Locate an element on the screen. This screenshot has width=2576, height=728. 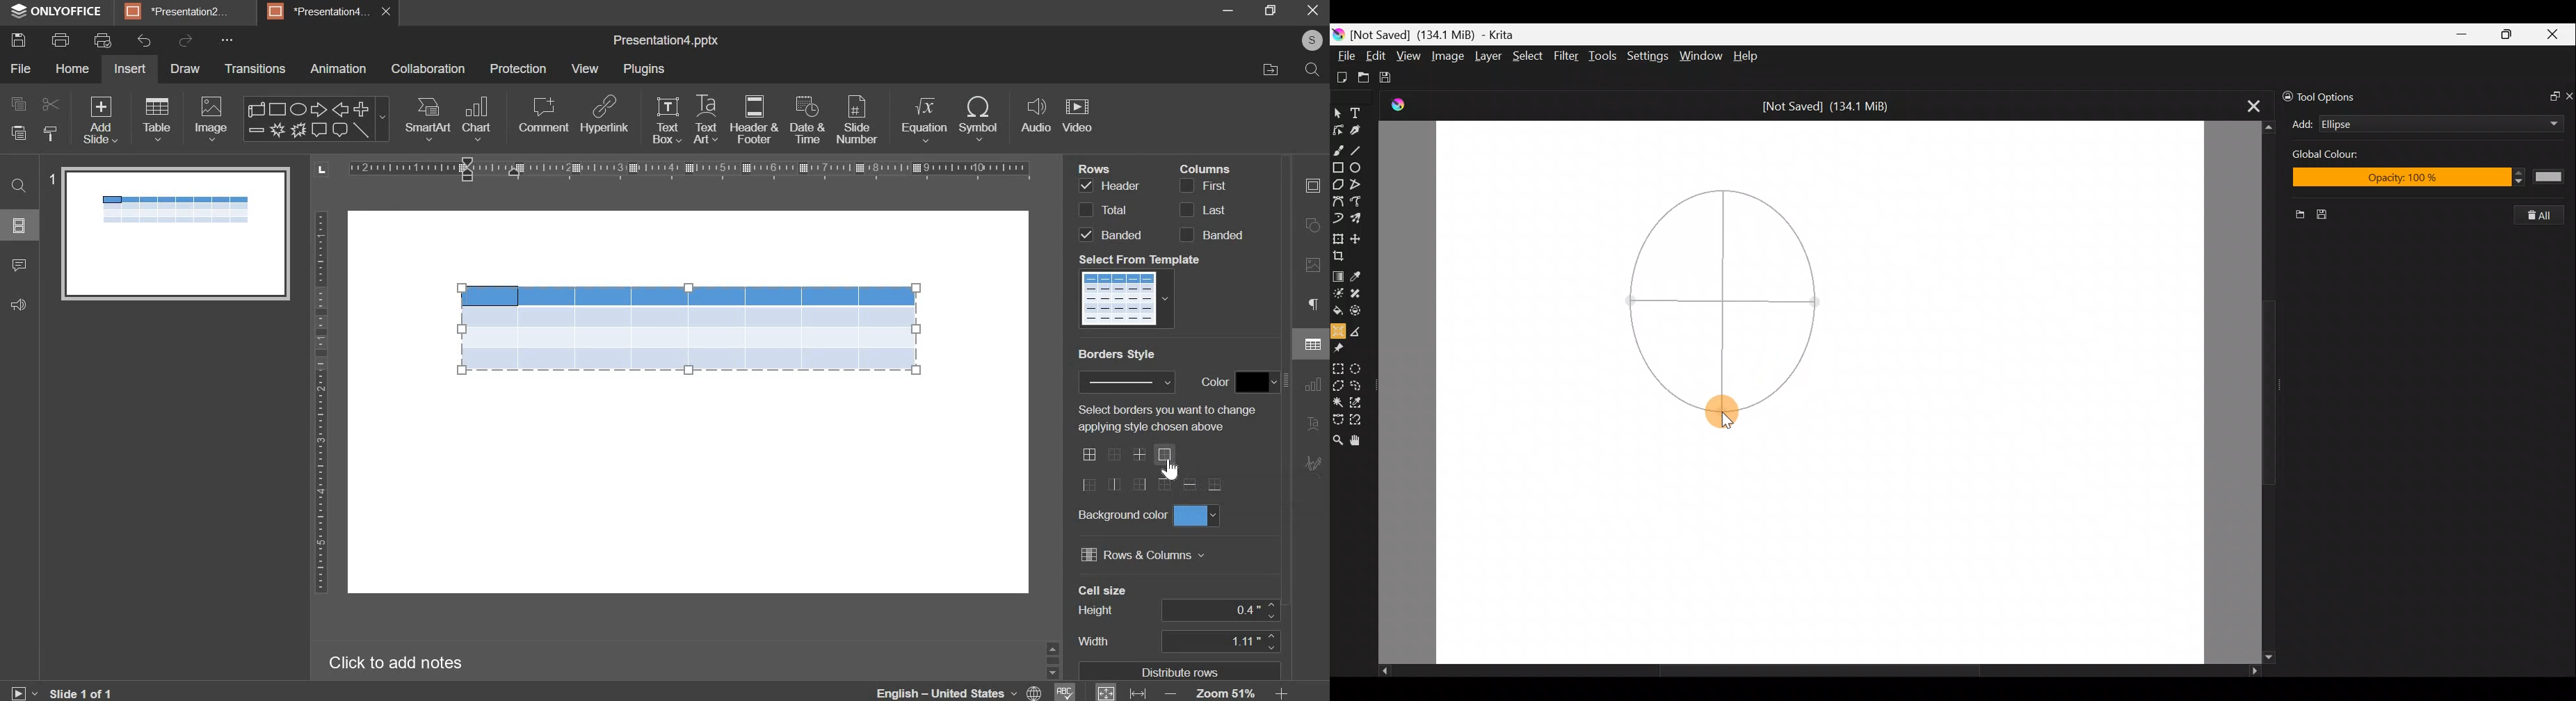
Tools is located at coordinates (1605, 58).